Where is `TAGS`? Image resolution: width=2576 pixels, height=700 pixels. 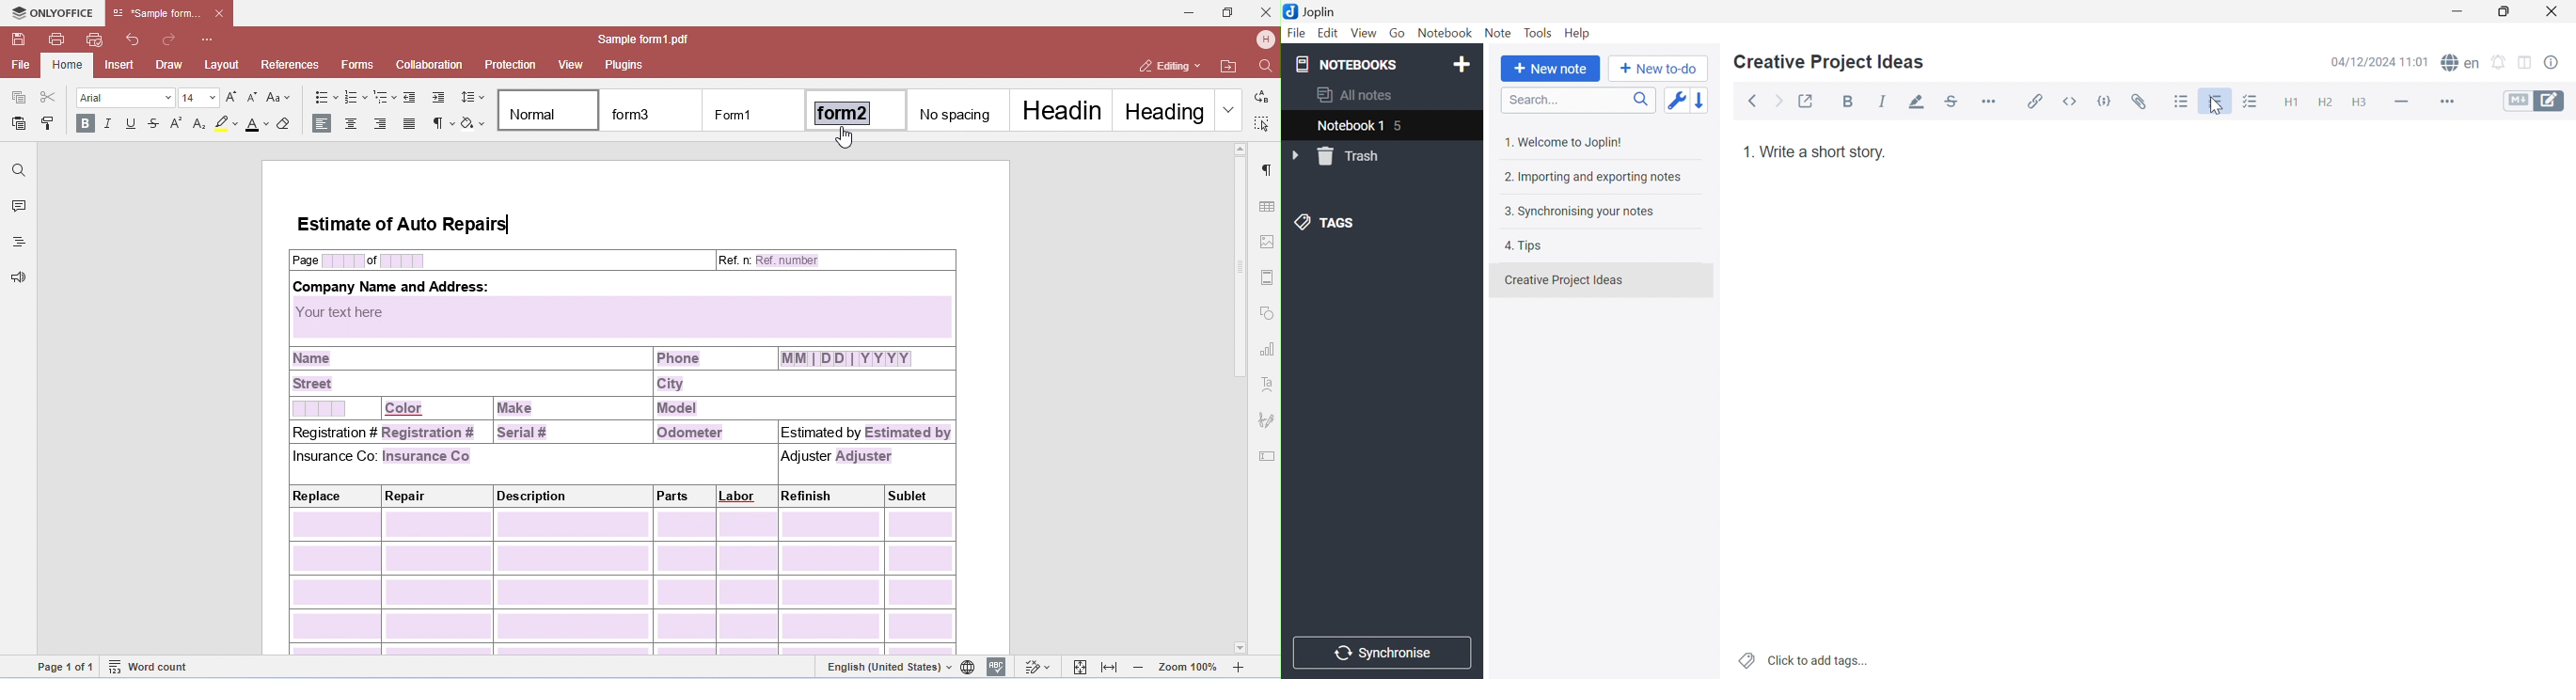 TAGS is located at coordinates (1325, 224).